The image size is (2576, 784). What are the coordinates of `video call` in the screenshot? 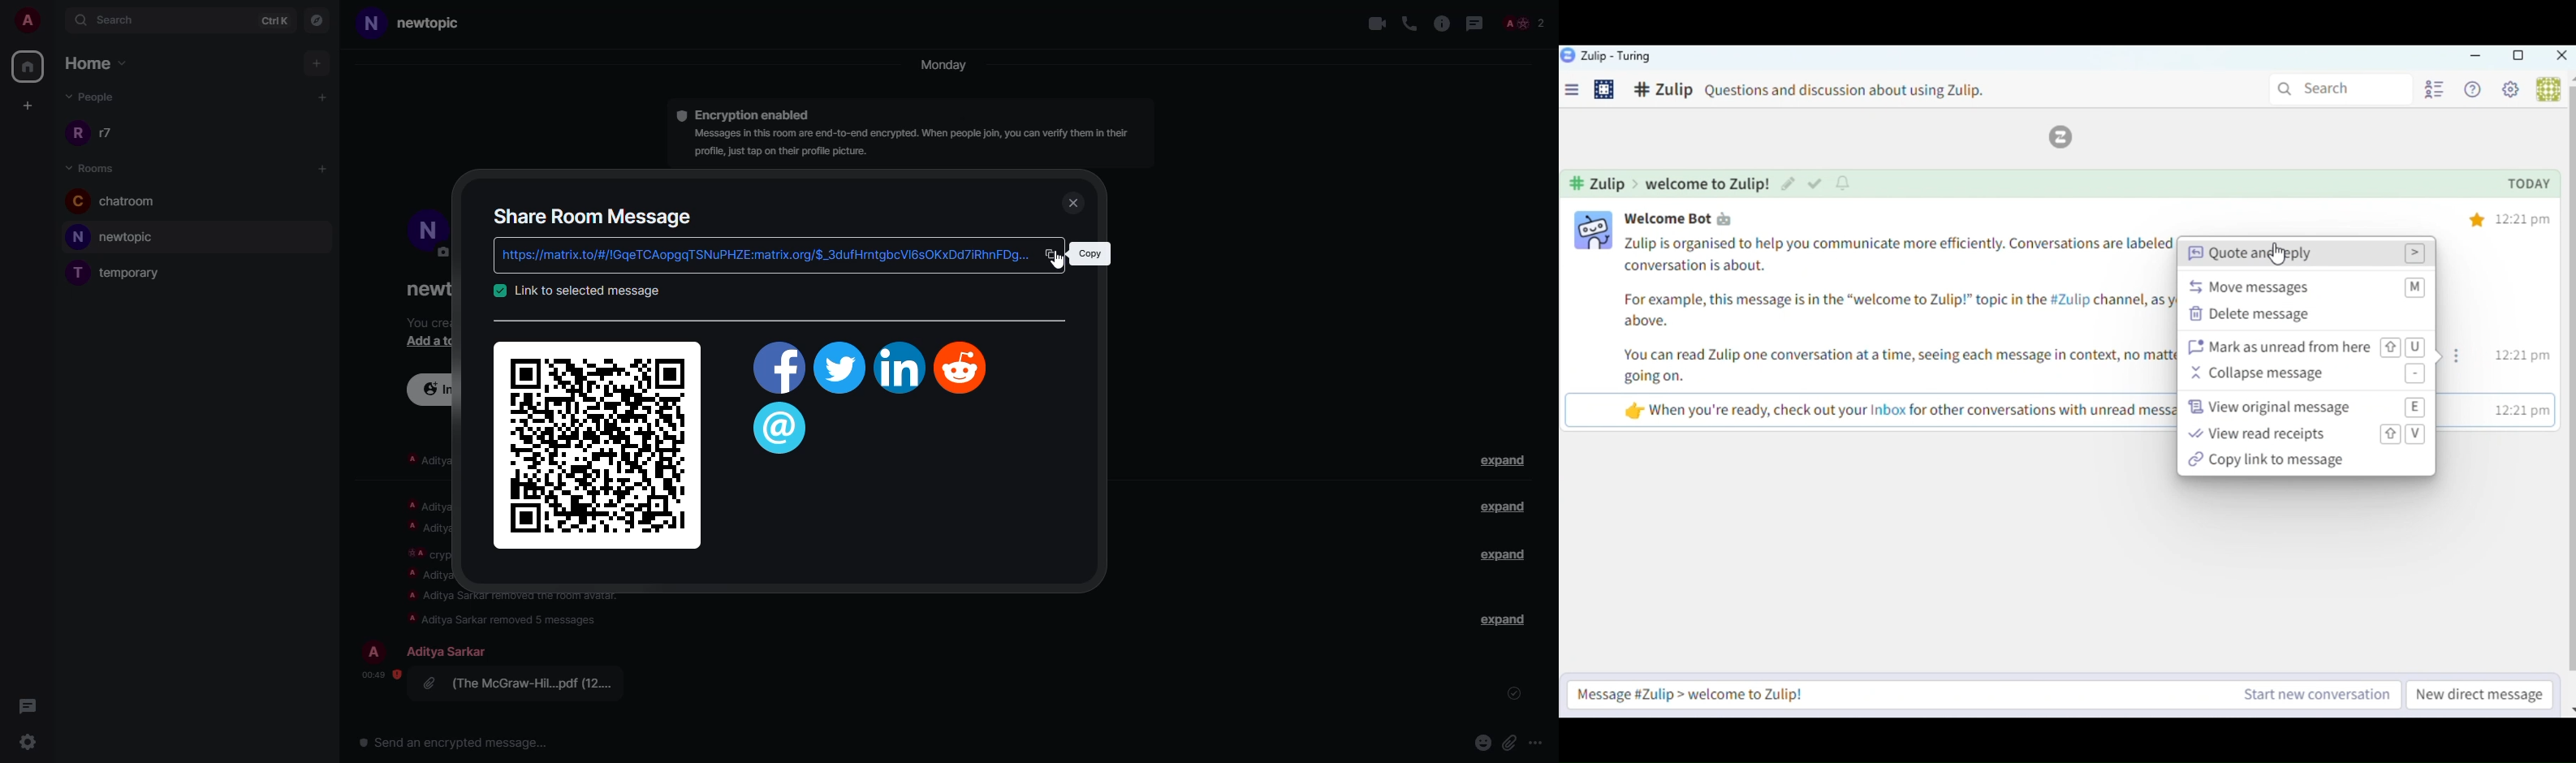 It's located at (1374, 23).